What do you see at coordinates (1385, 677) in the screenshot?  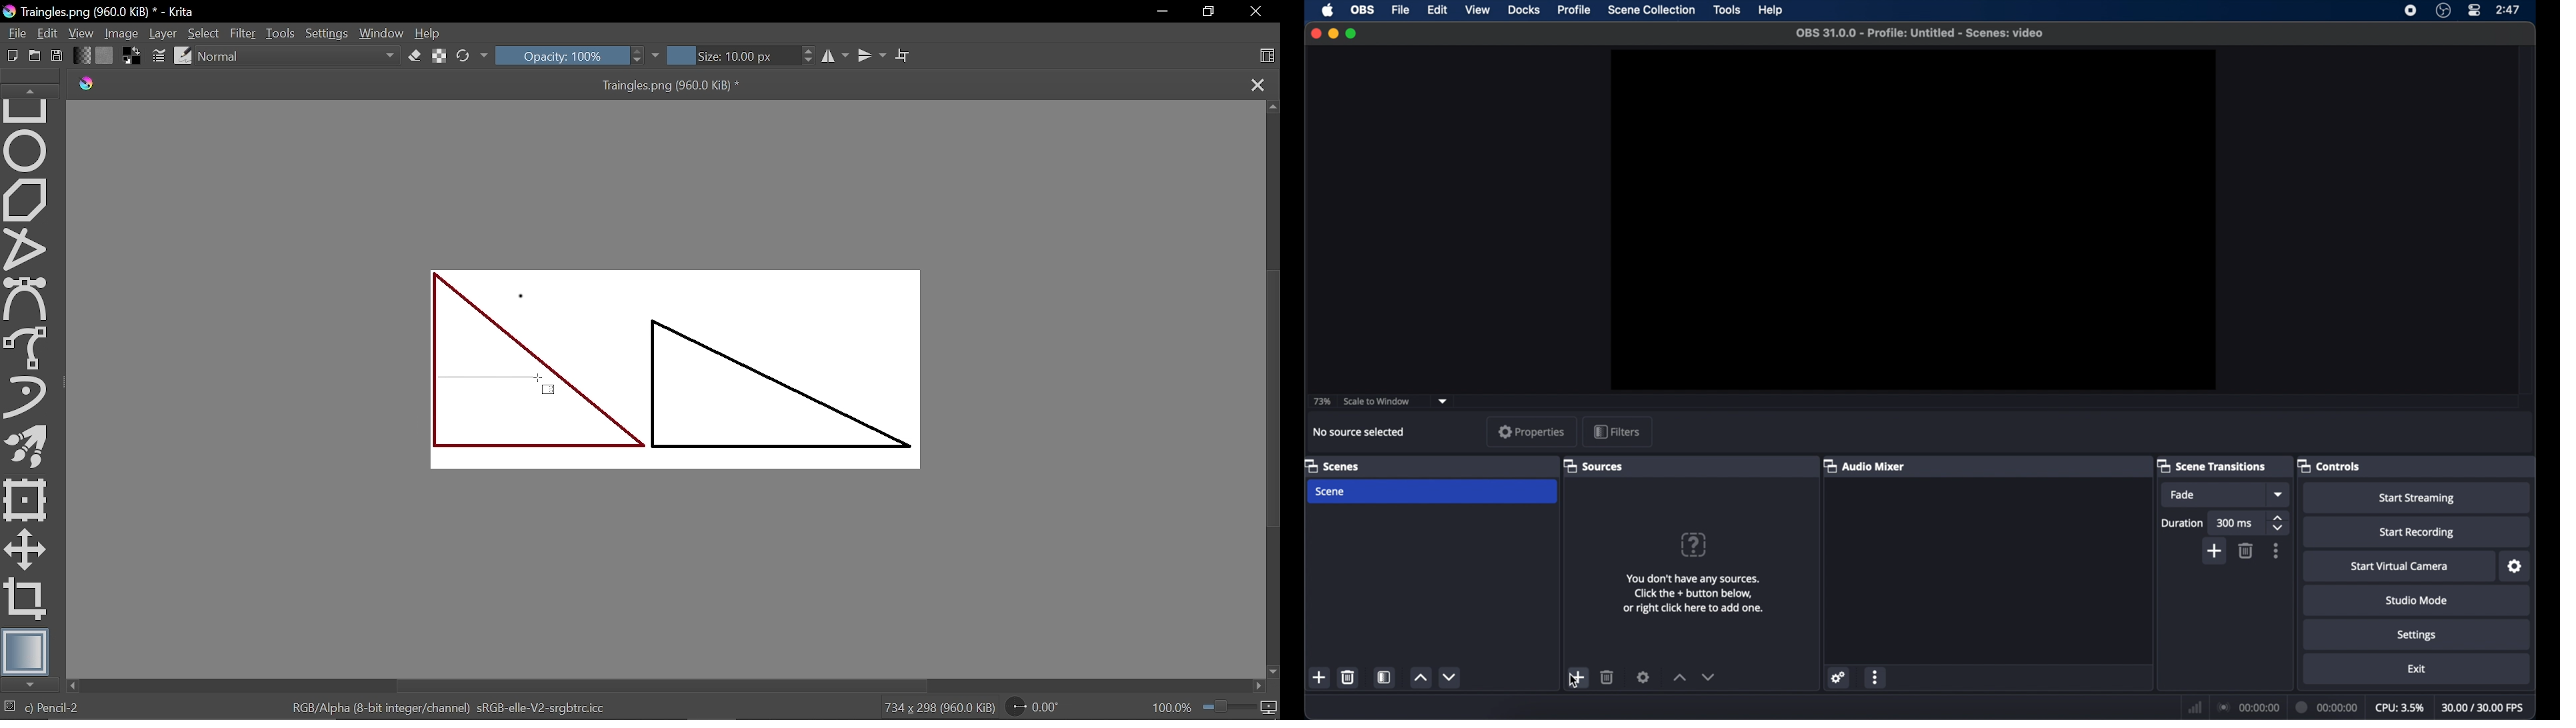 I see `scene filters` at bounding box center [1385, 677].